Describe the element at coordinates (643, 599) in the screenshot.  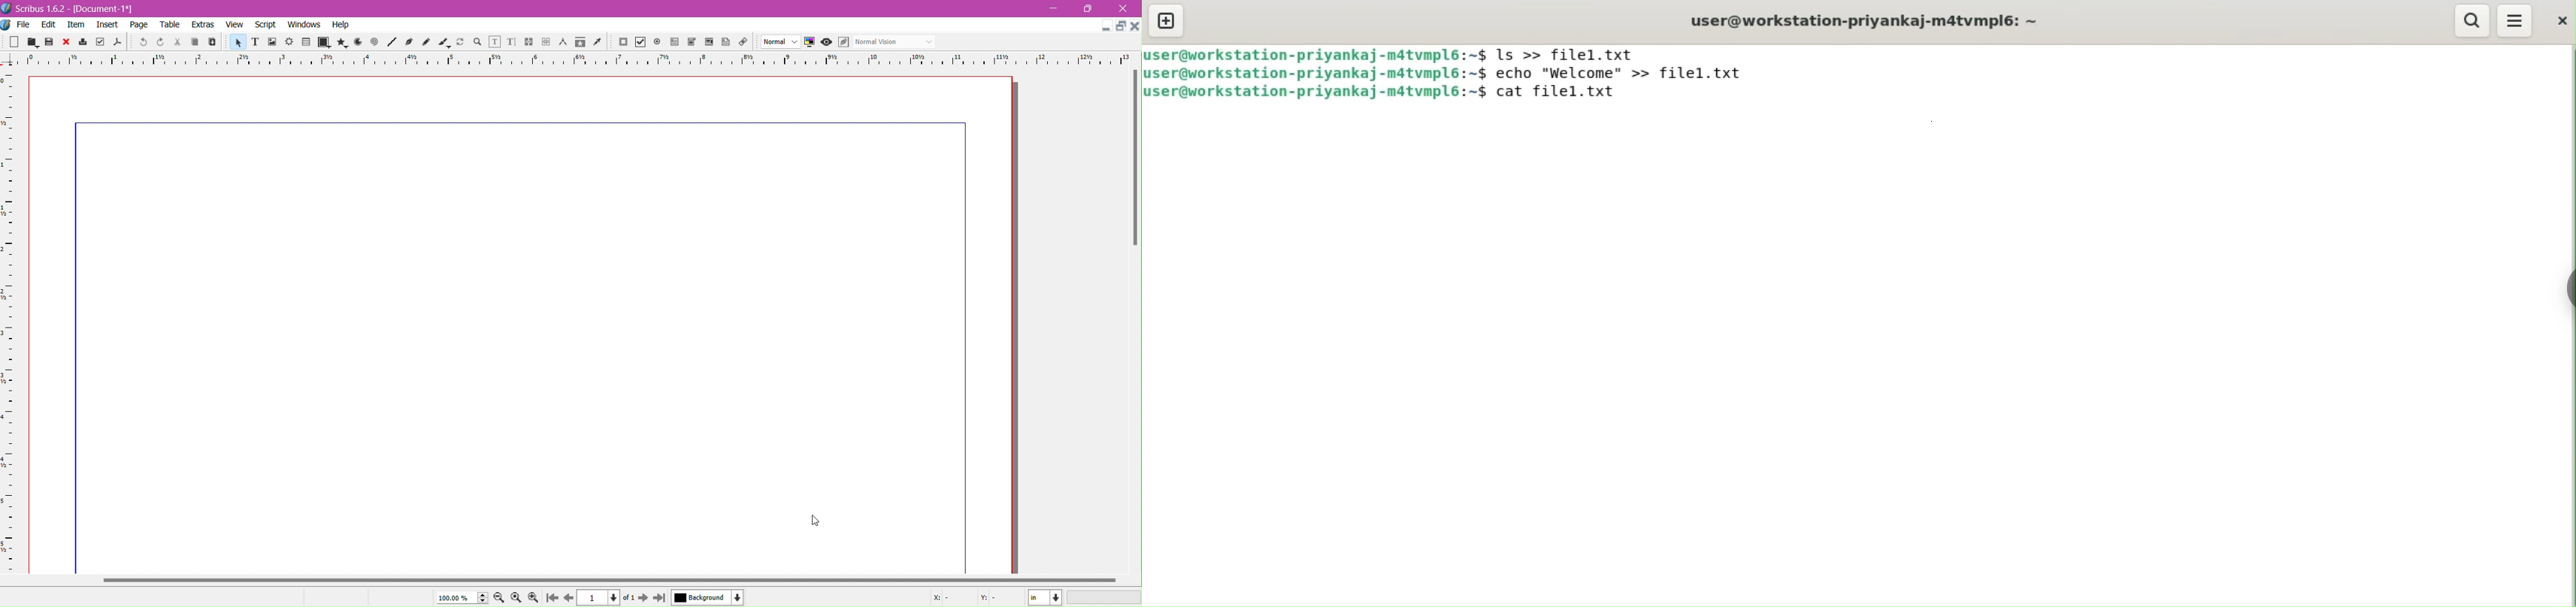
I see `go to next page` at that location.